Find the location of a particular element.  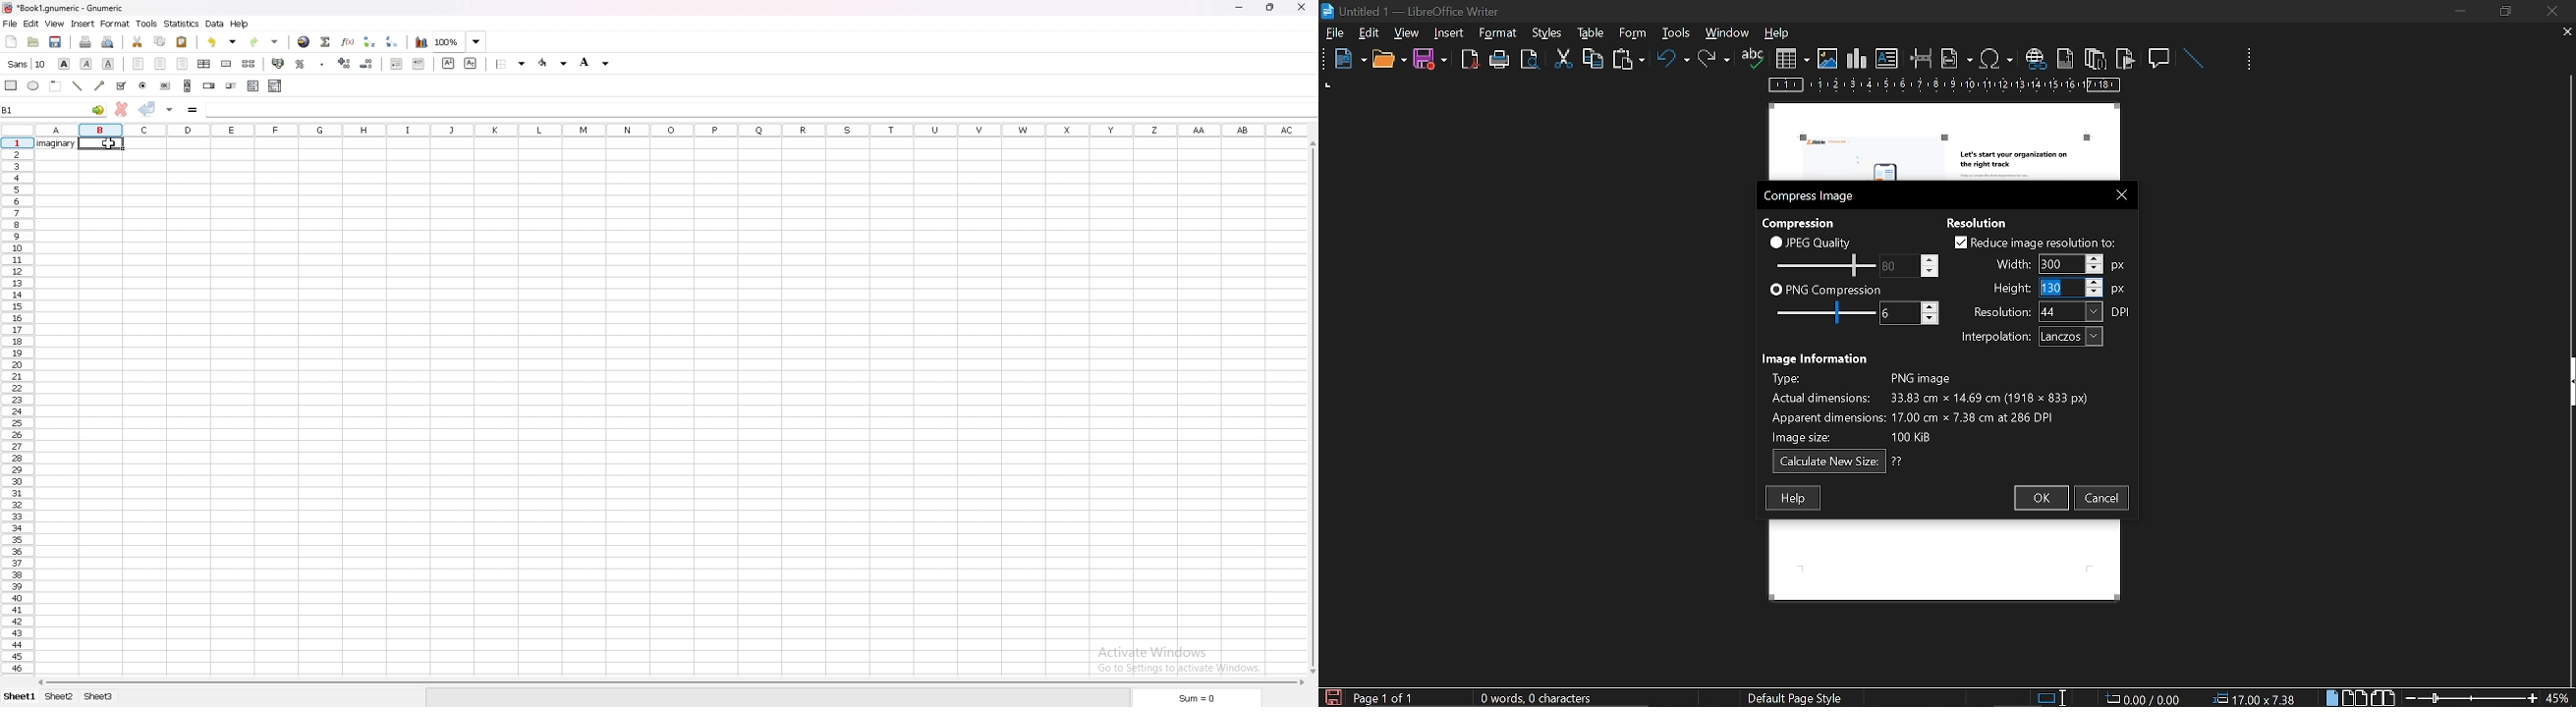

jpeg quality scale is located at coordinates (1822, 264).